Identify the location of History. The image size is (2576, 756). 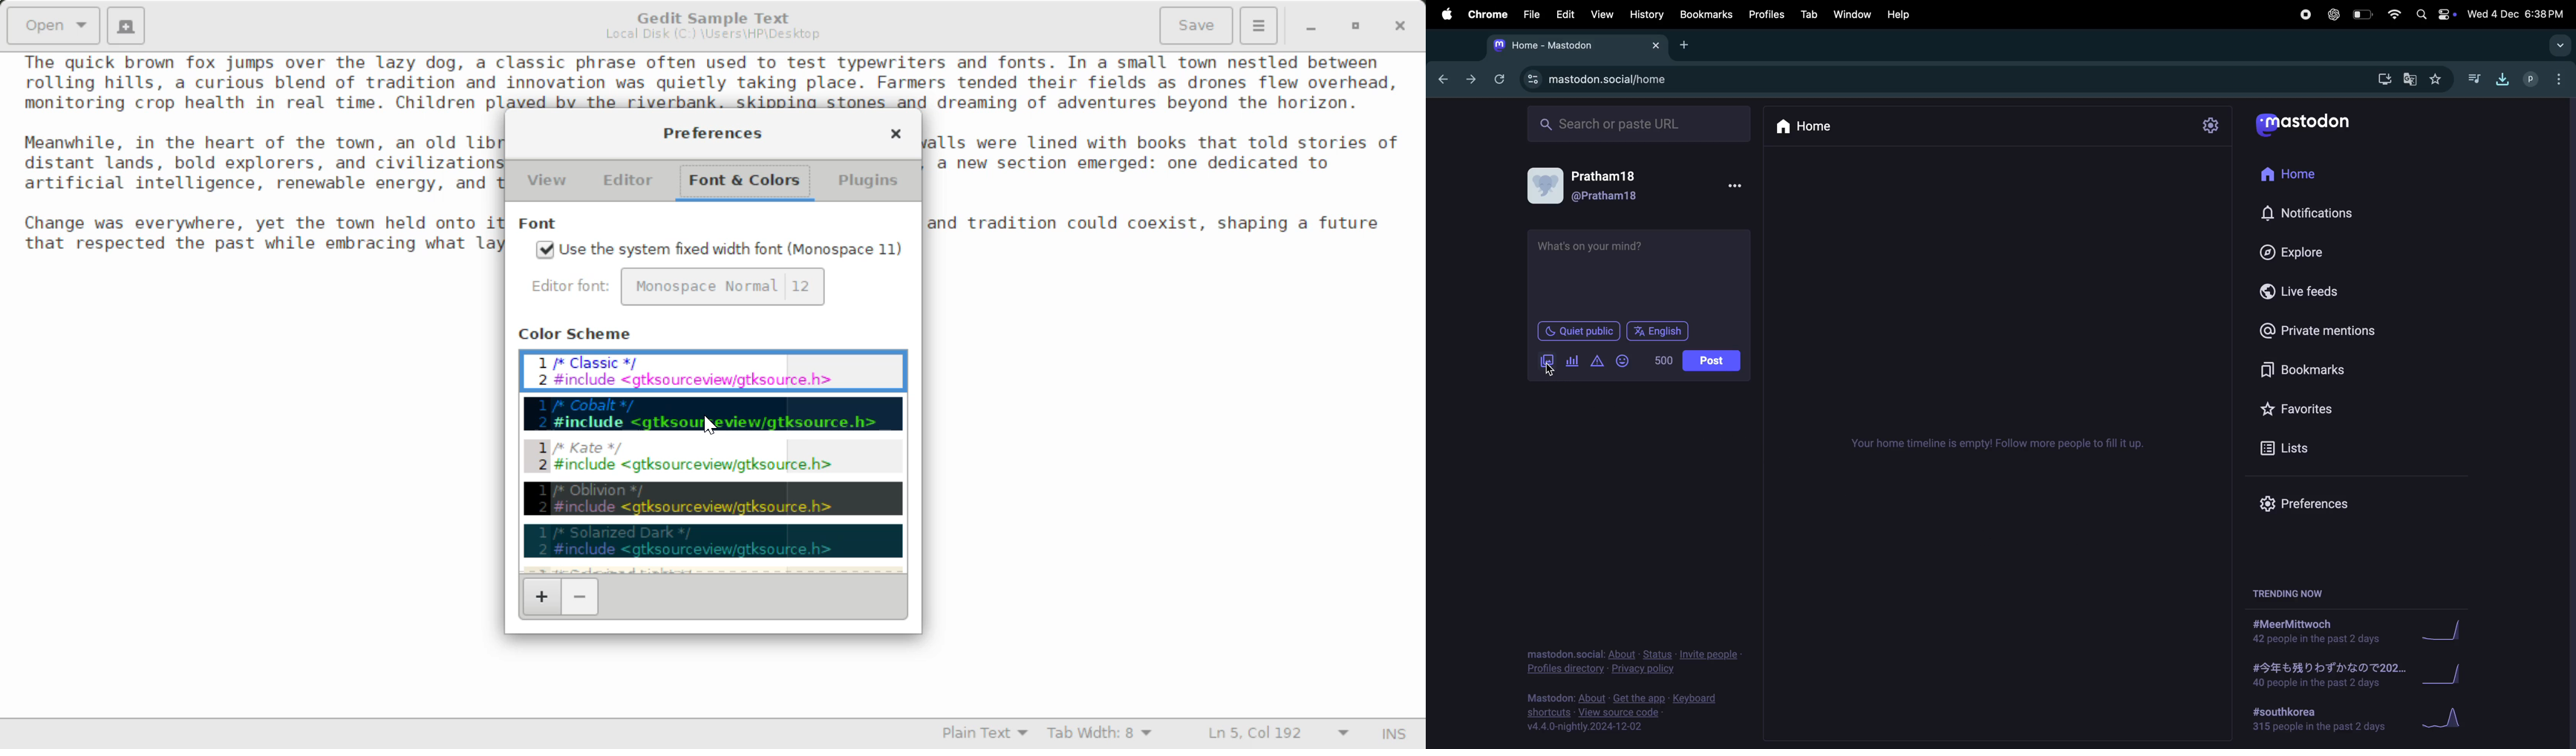
(1643, 15).